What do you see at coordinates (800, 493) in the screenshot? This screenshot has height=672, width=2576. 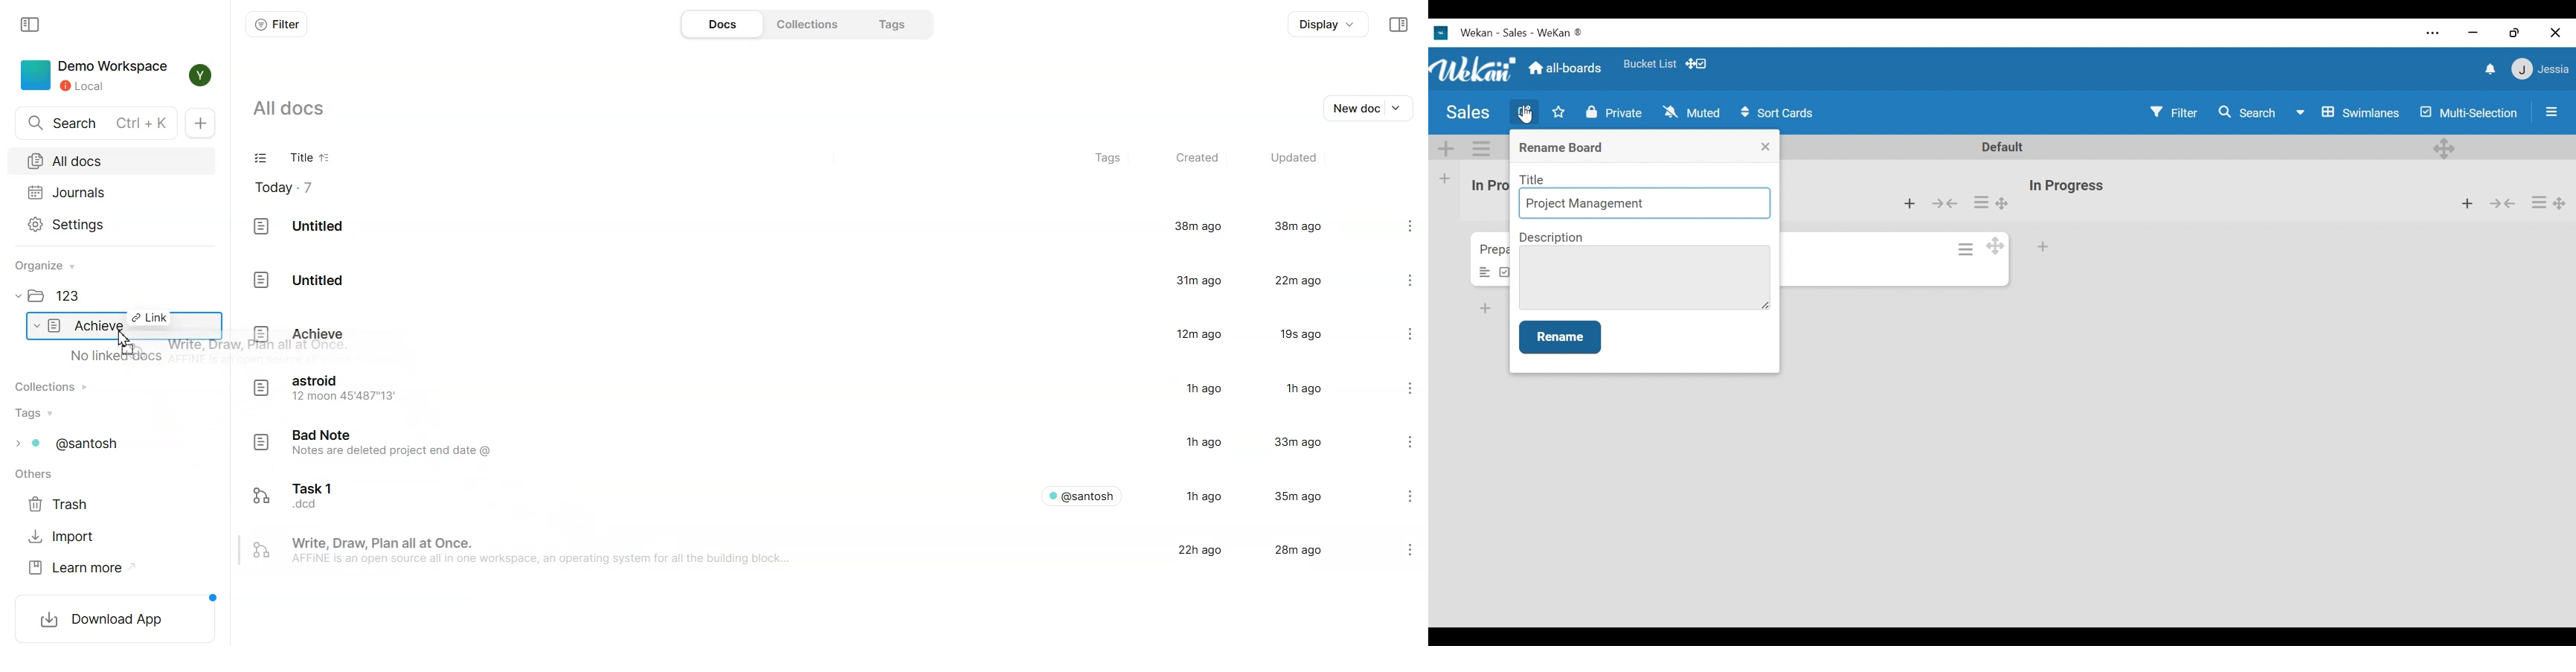 I see `Doc File` at bounding box center [800, 493].